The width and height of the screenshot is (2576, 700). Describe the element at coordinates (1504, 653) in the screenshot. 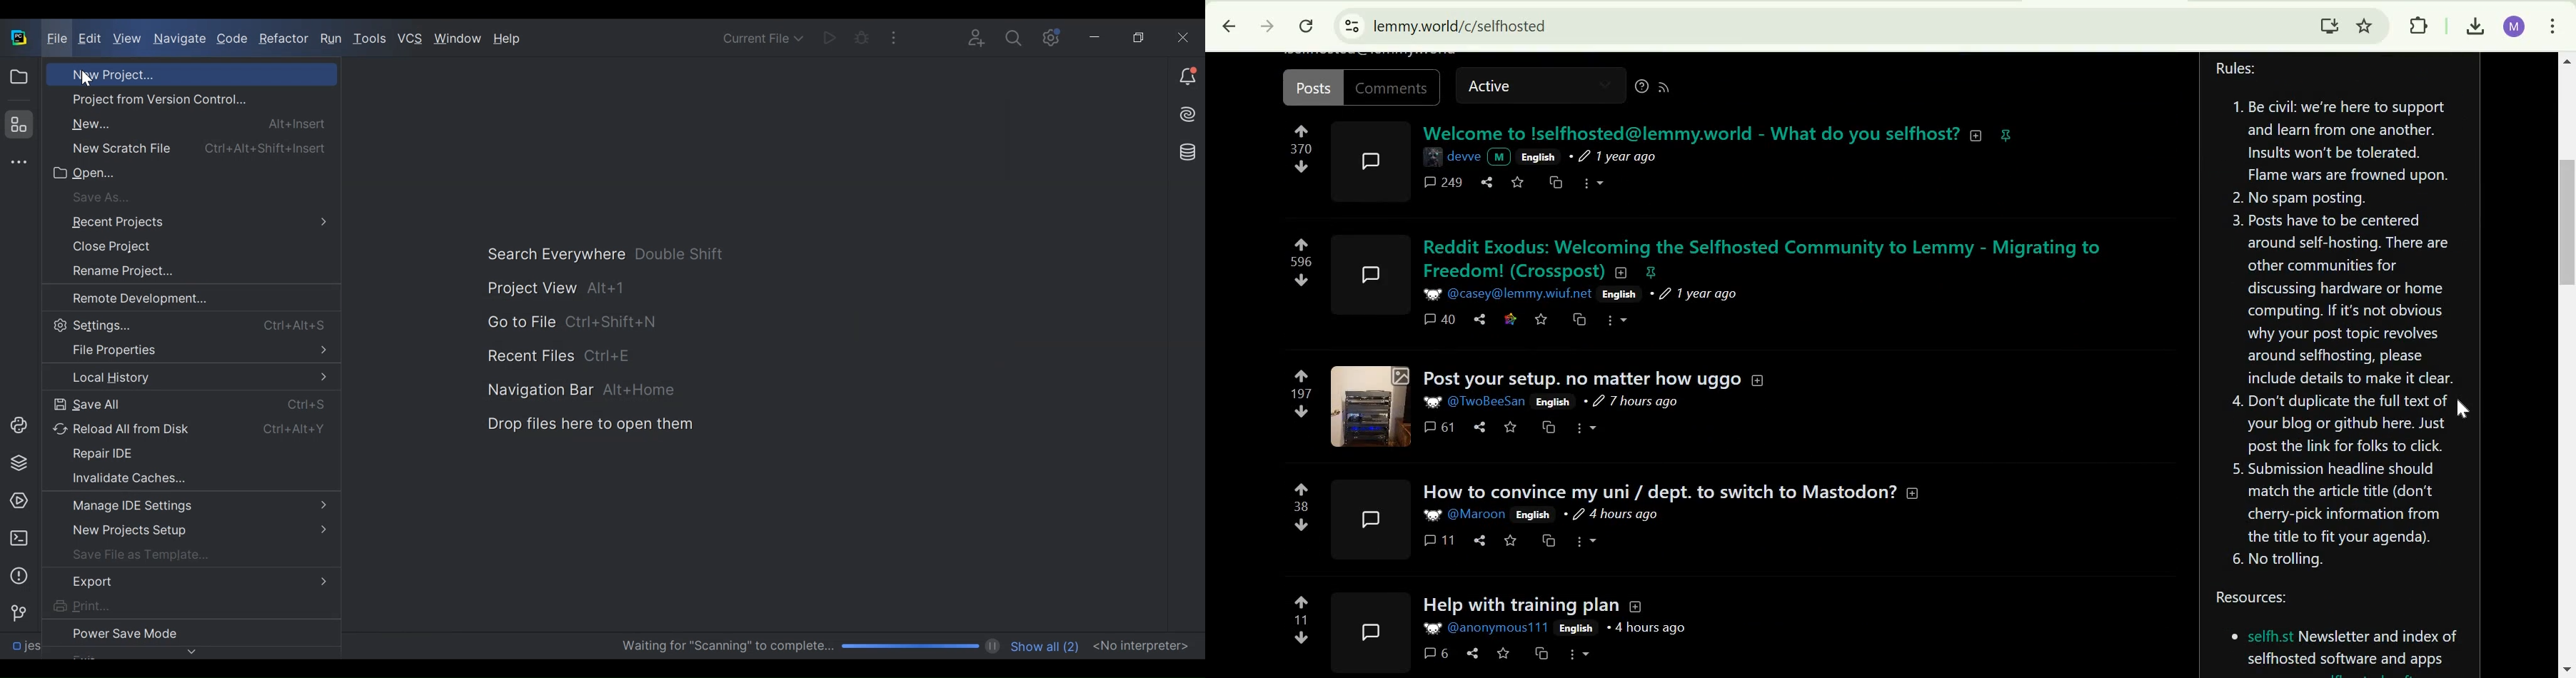

I see `save` at that location.